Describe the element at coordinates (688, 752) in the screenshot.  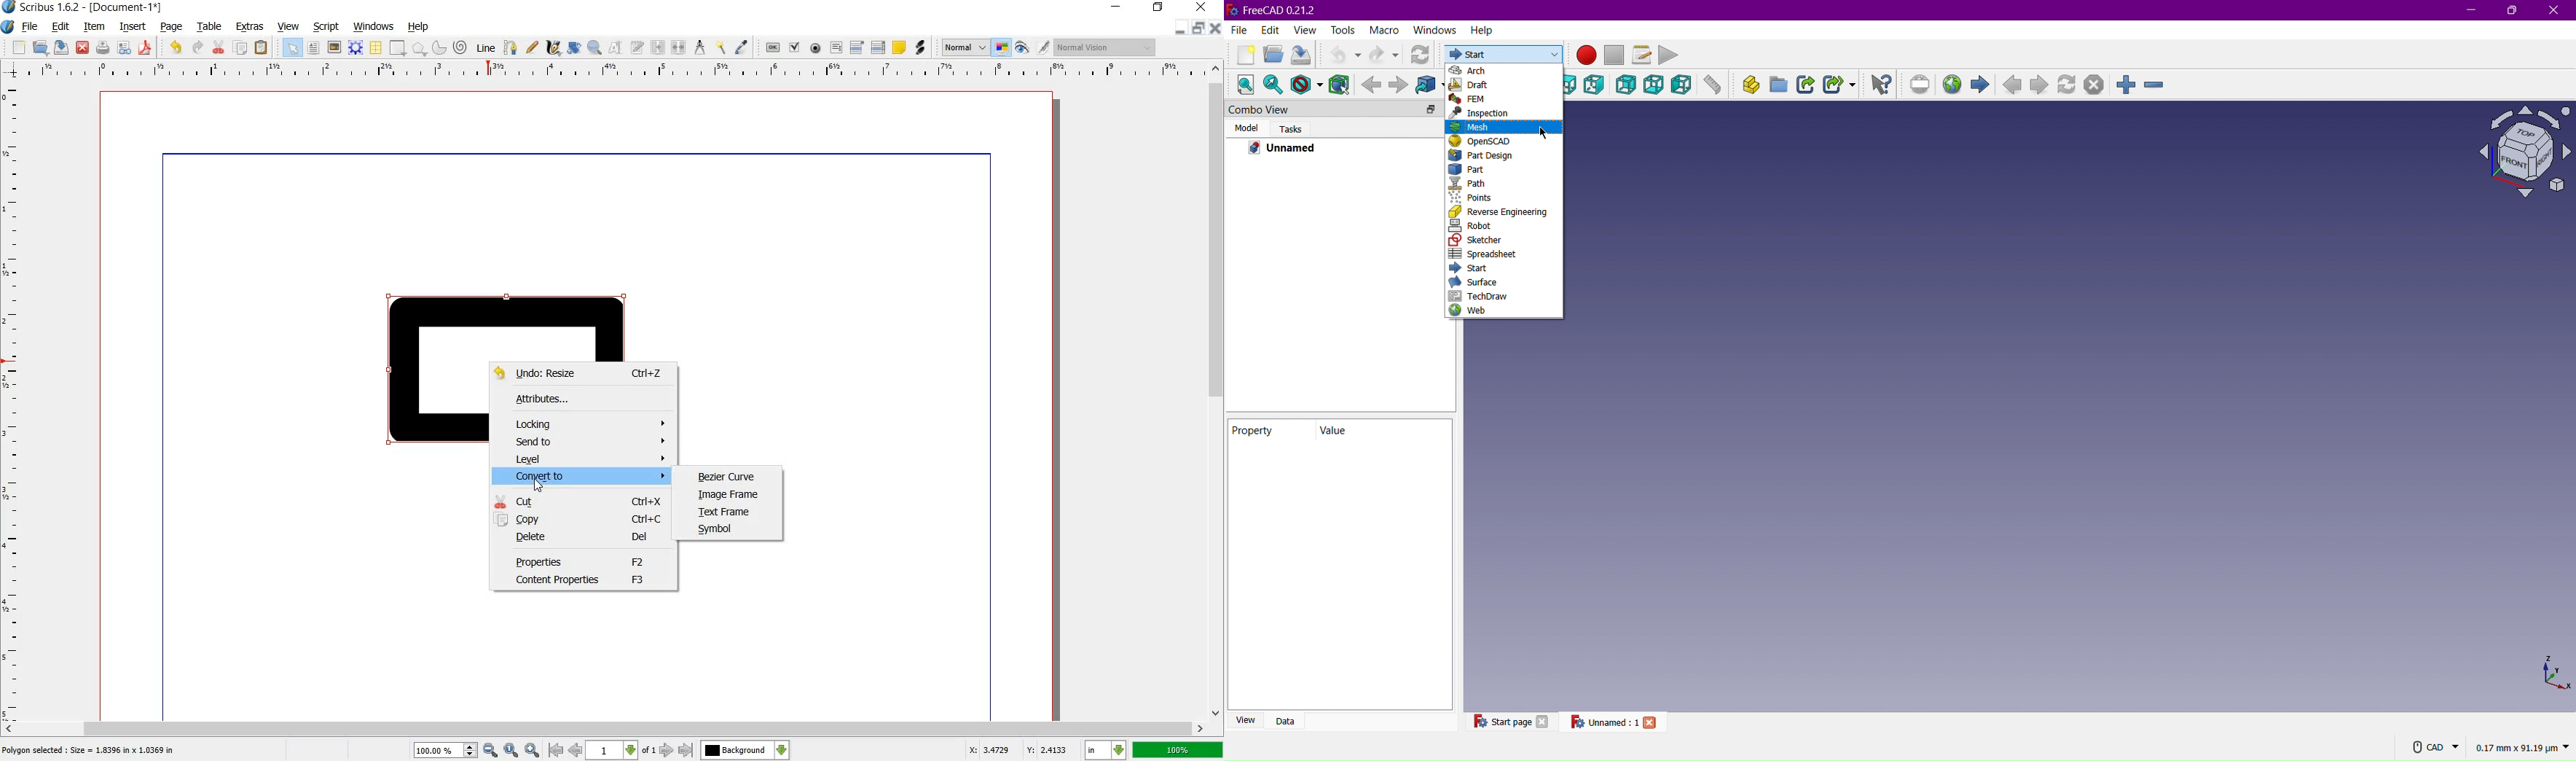
I see `move to over-next page` at that location.